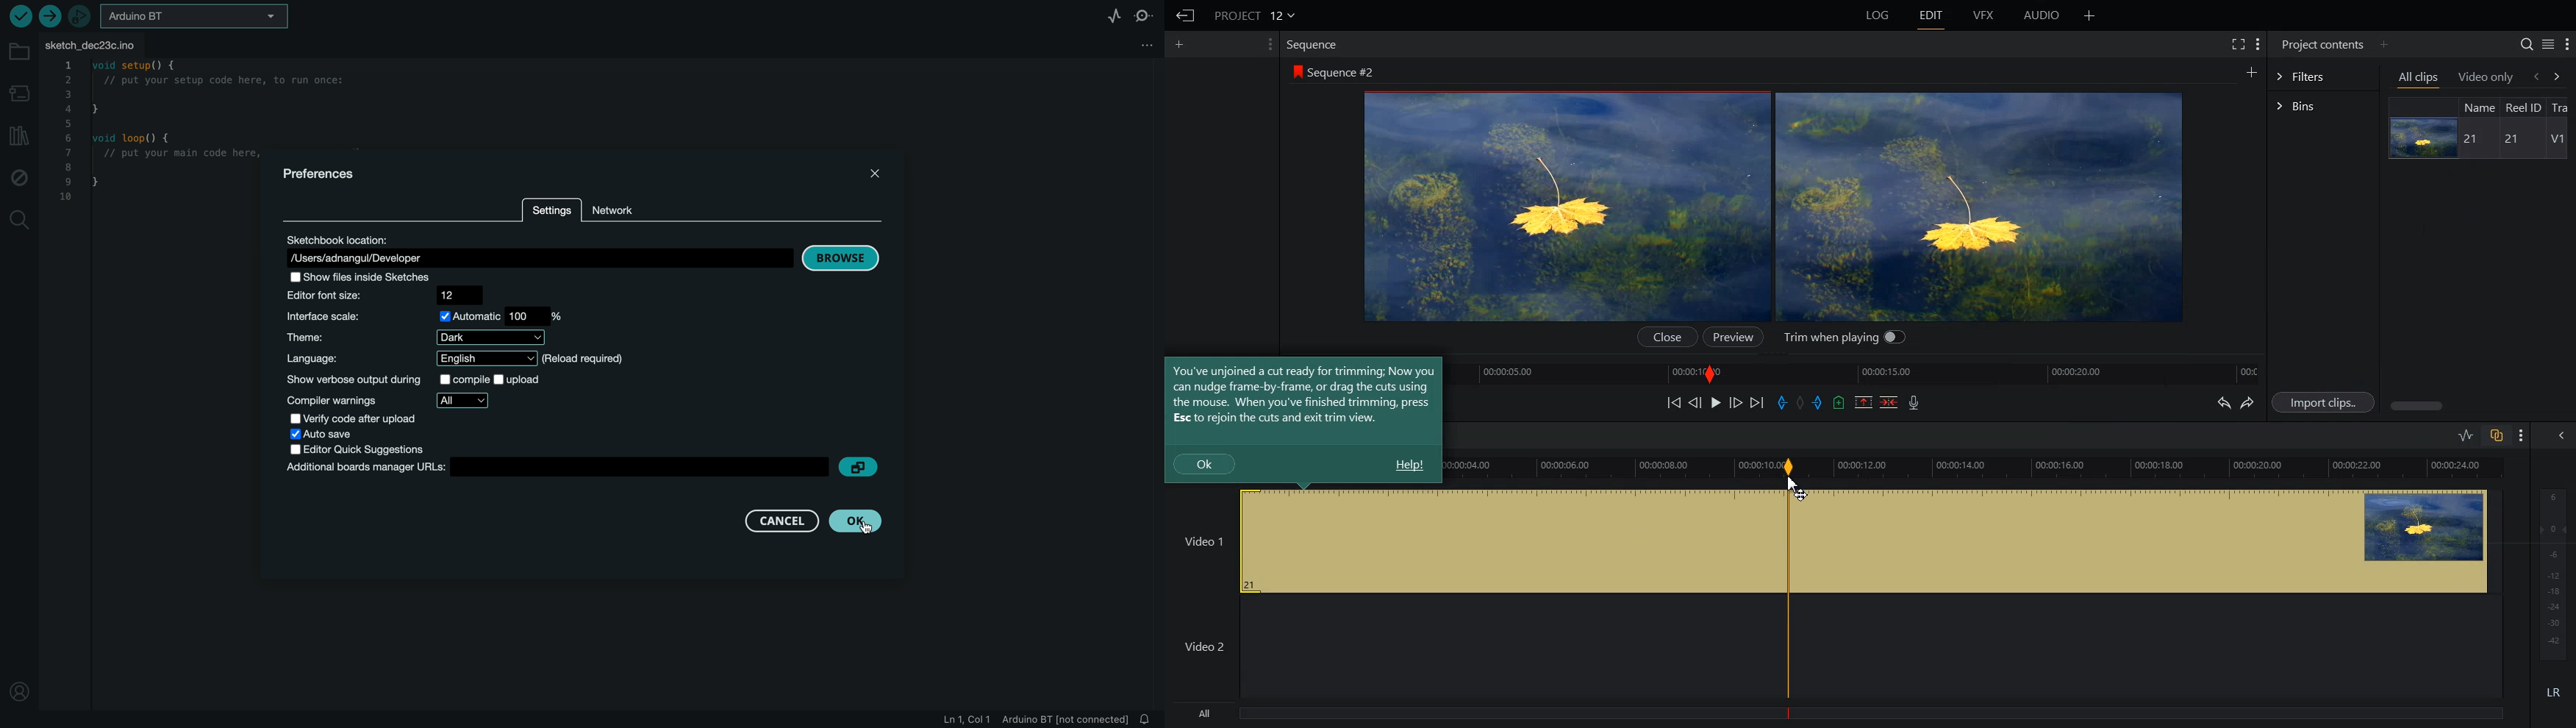  What do you see at coordinates (1695, 402) in the screenshot?
I see `Nudge one frame back` at bounding box center [1695, 402].